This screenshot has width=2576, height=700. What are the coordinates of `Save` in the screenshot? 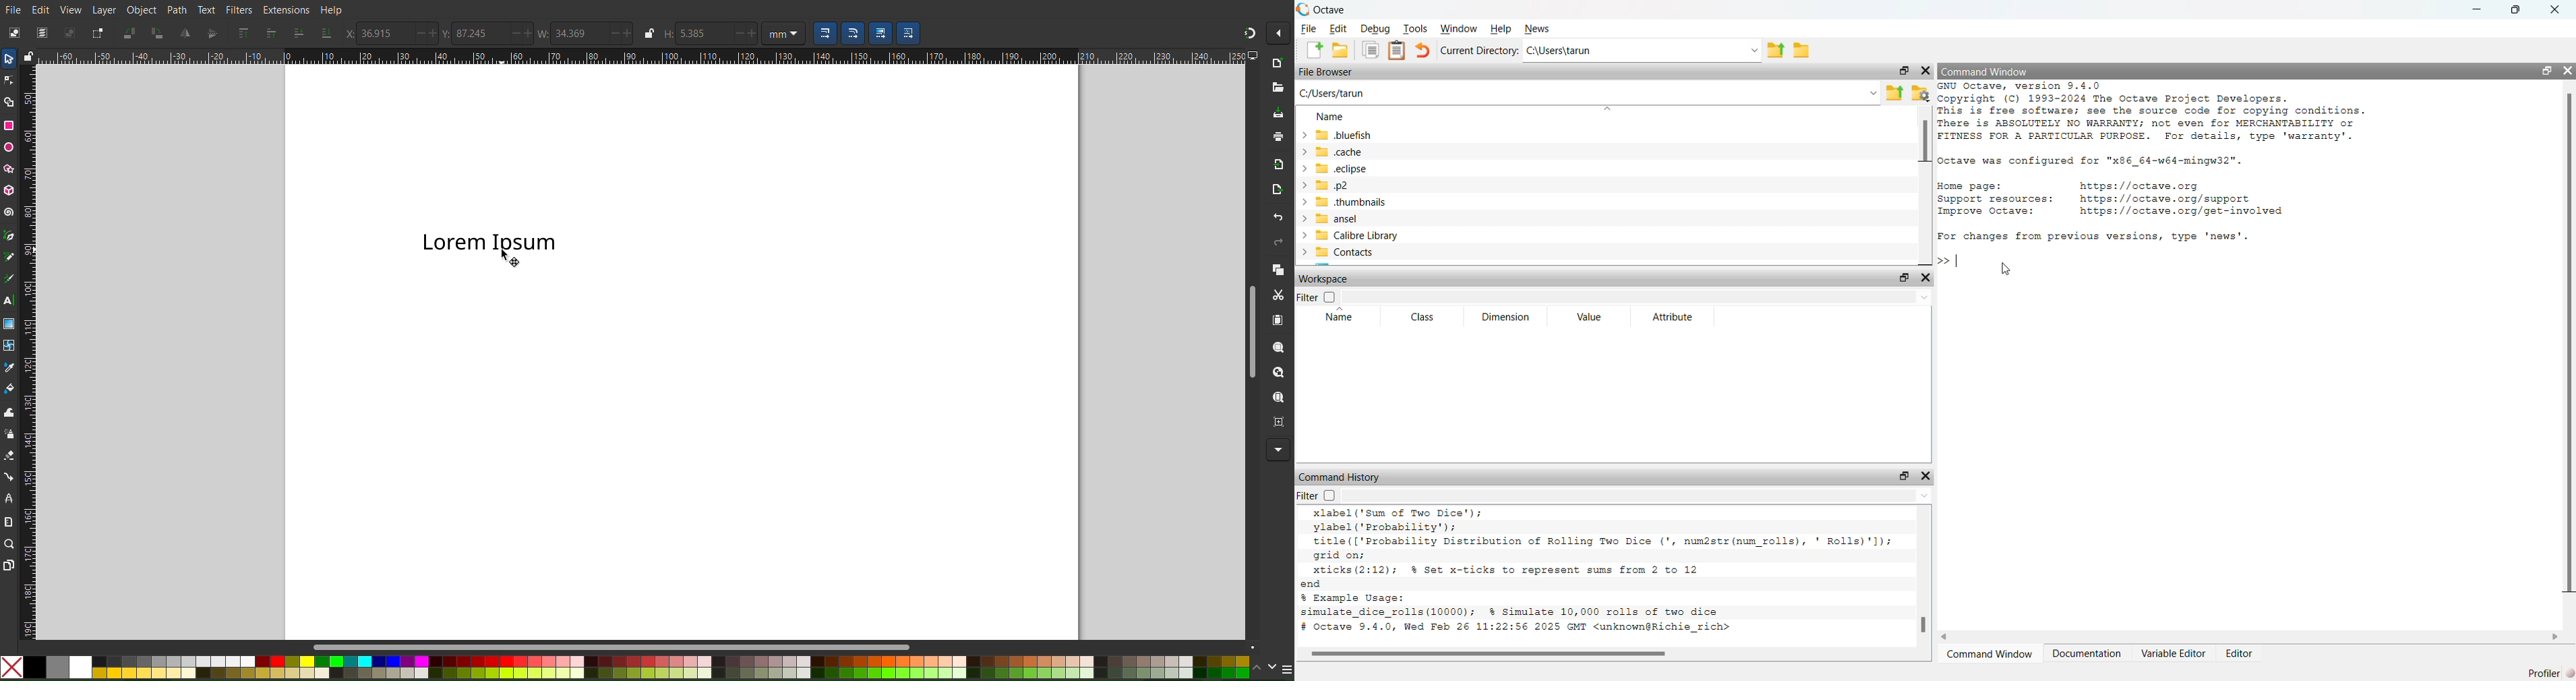 It's located at (1277, 113).